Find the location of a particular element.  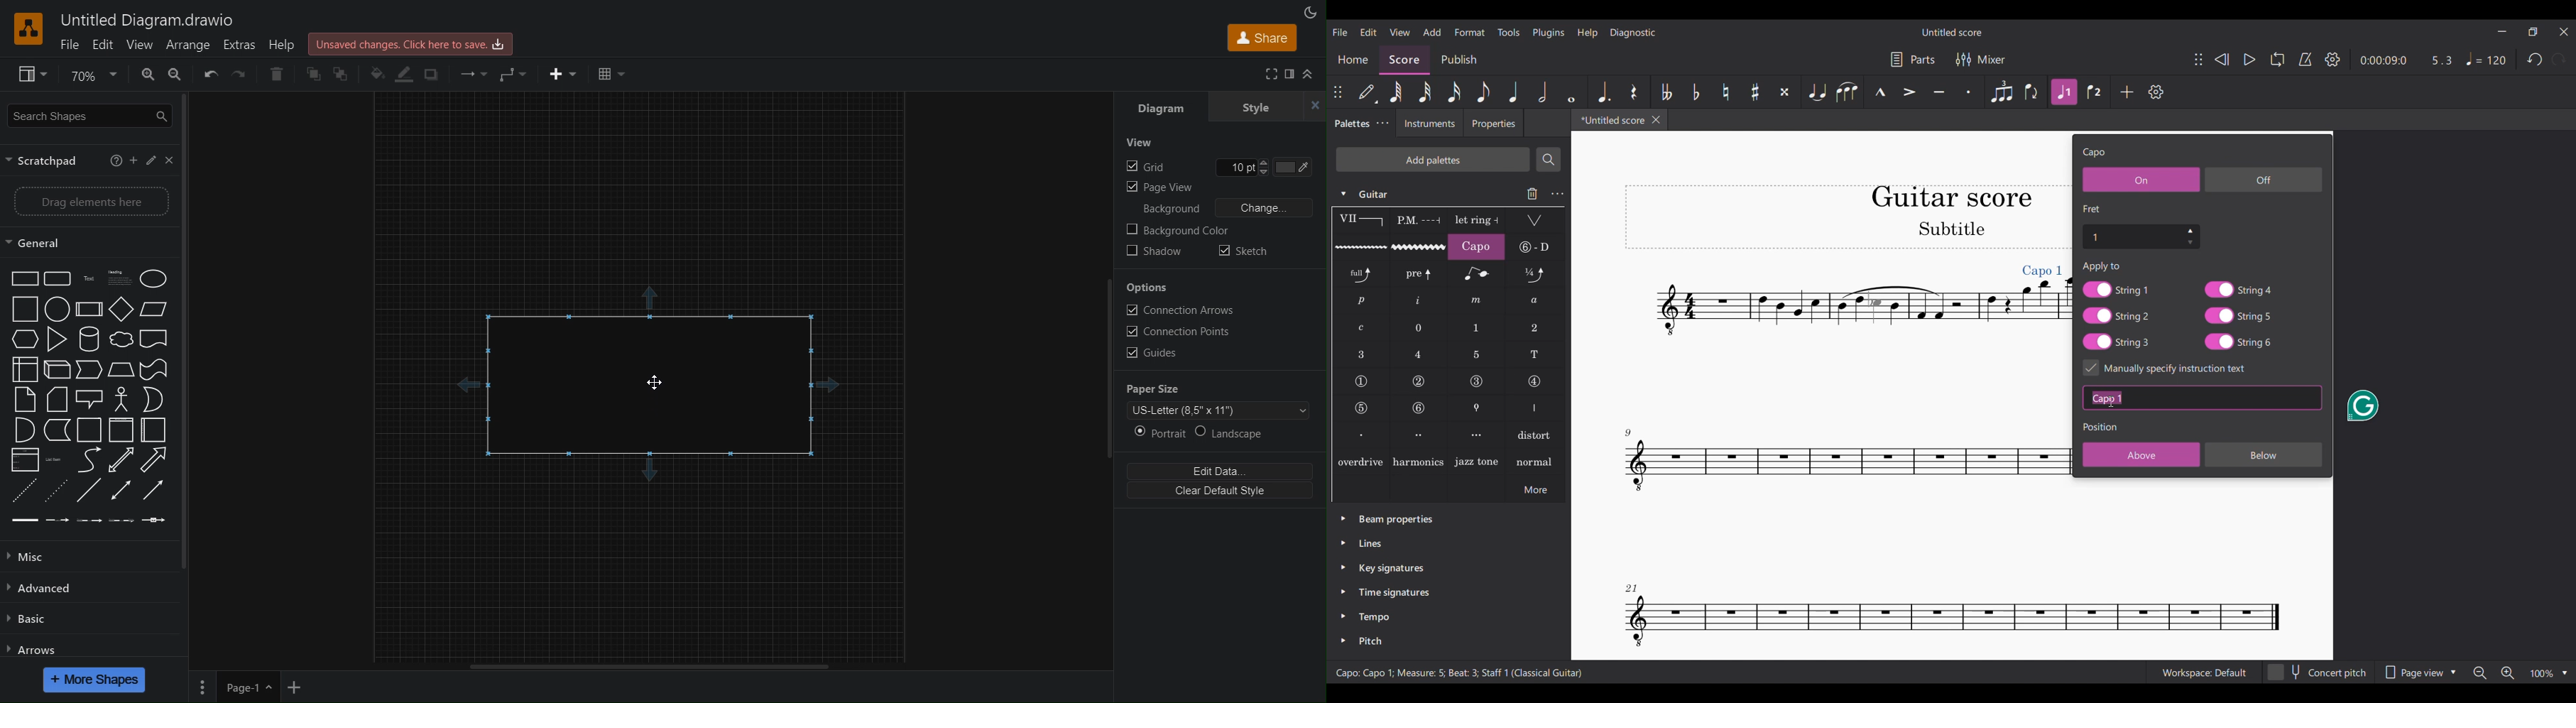

Section title is located at coordinates (2092, 208).